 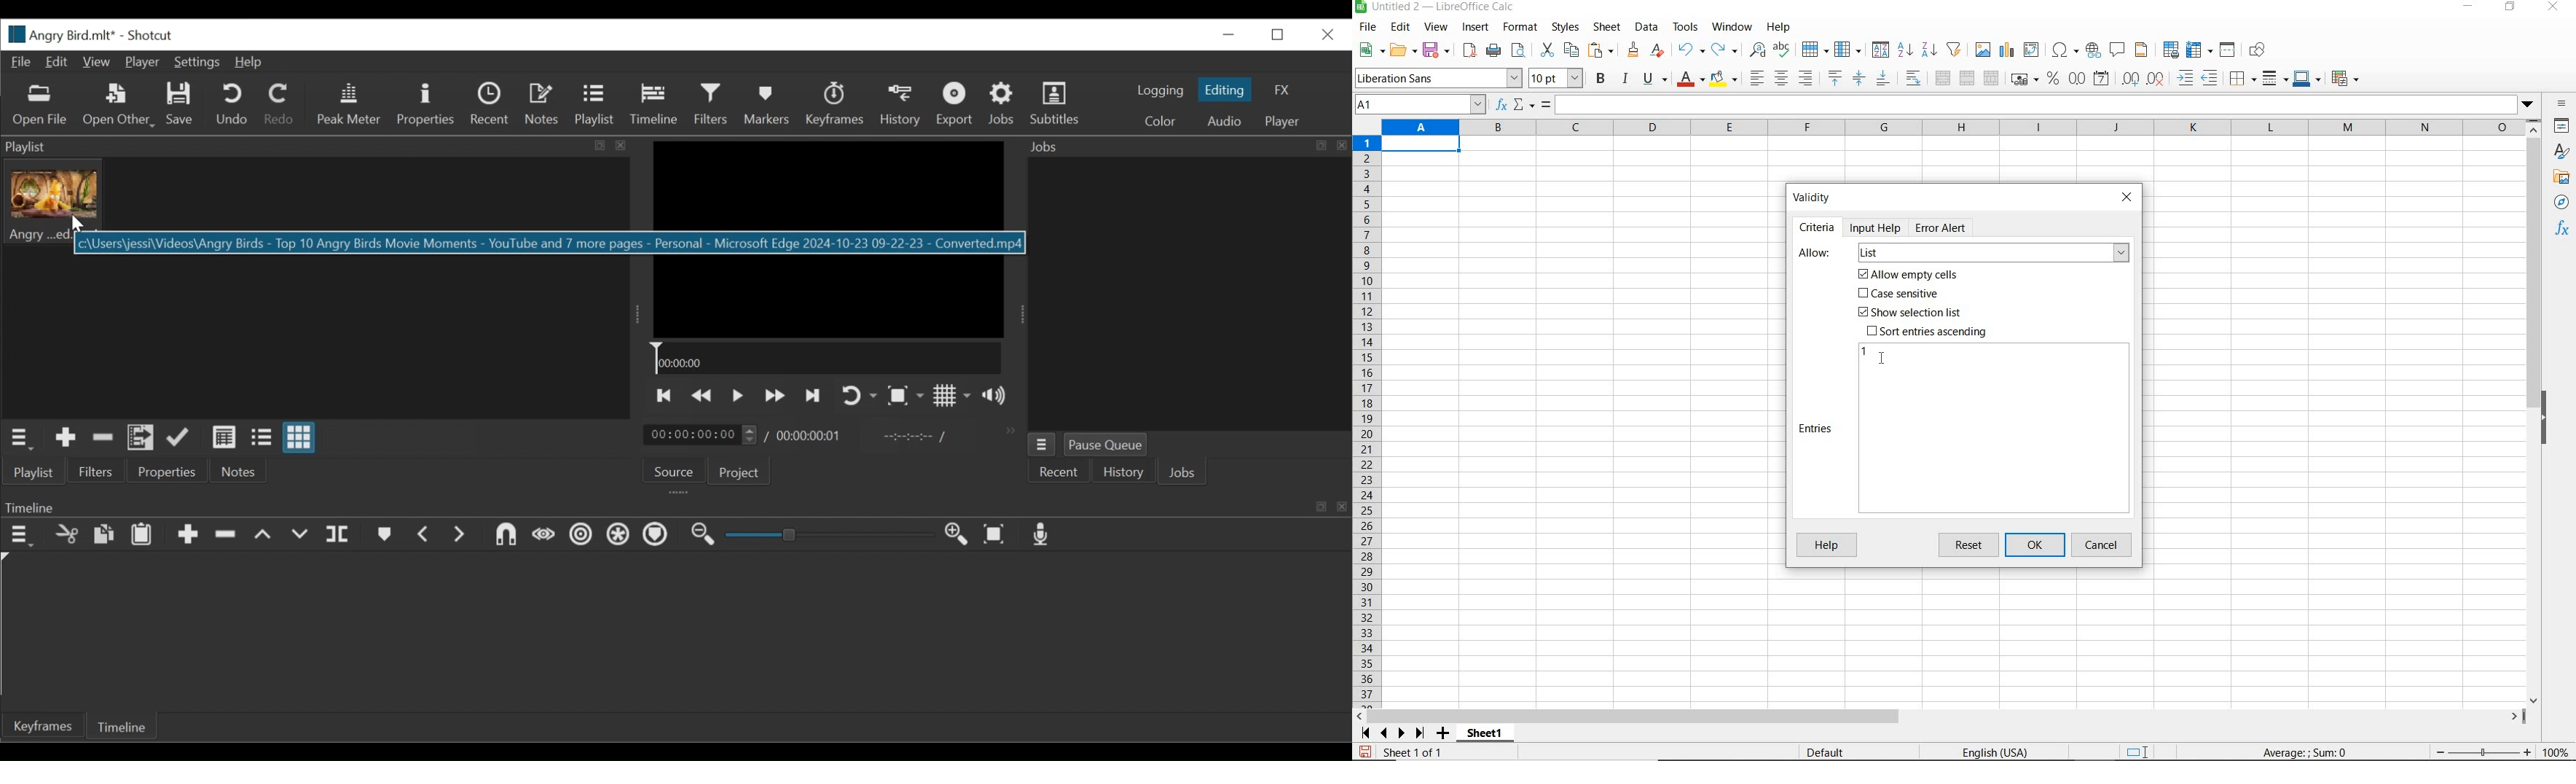 I want to click on add decimal place, so click(x=2131, y=79).